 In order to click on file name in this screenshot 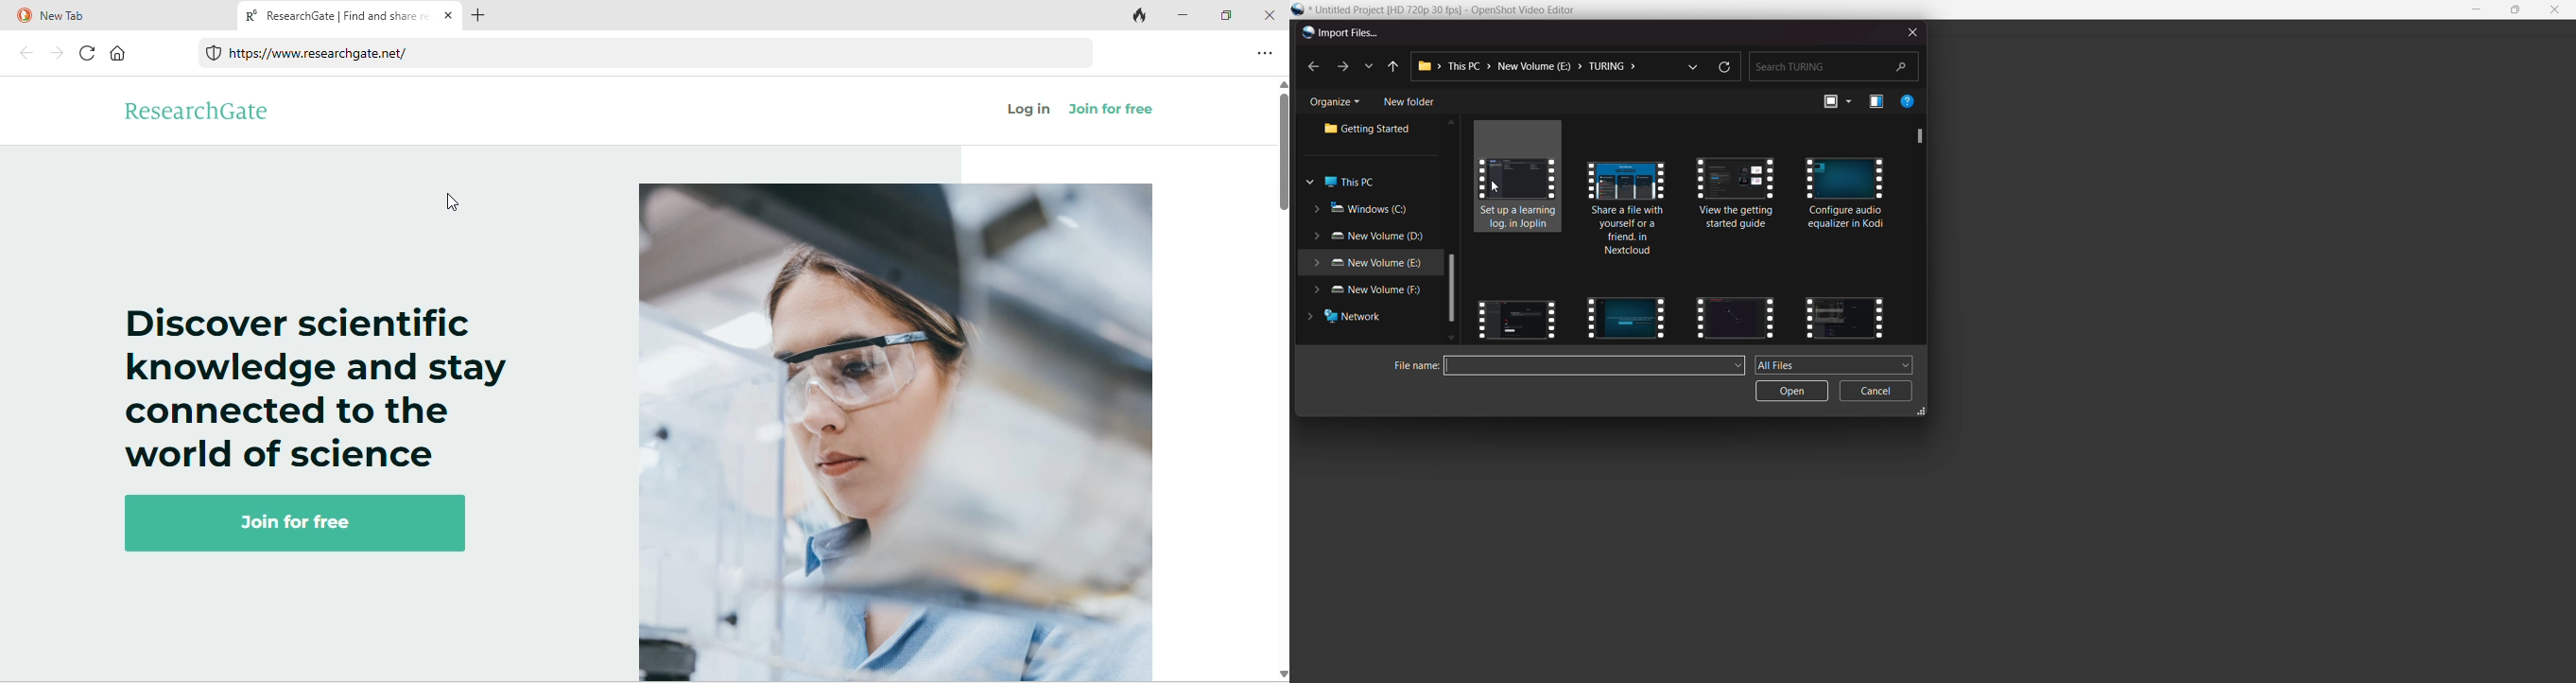, I will do `click(1410, 366)`.